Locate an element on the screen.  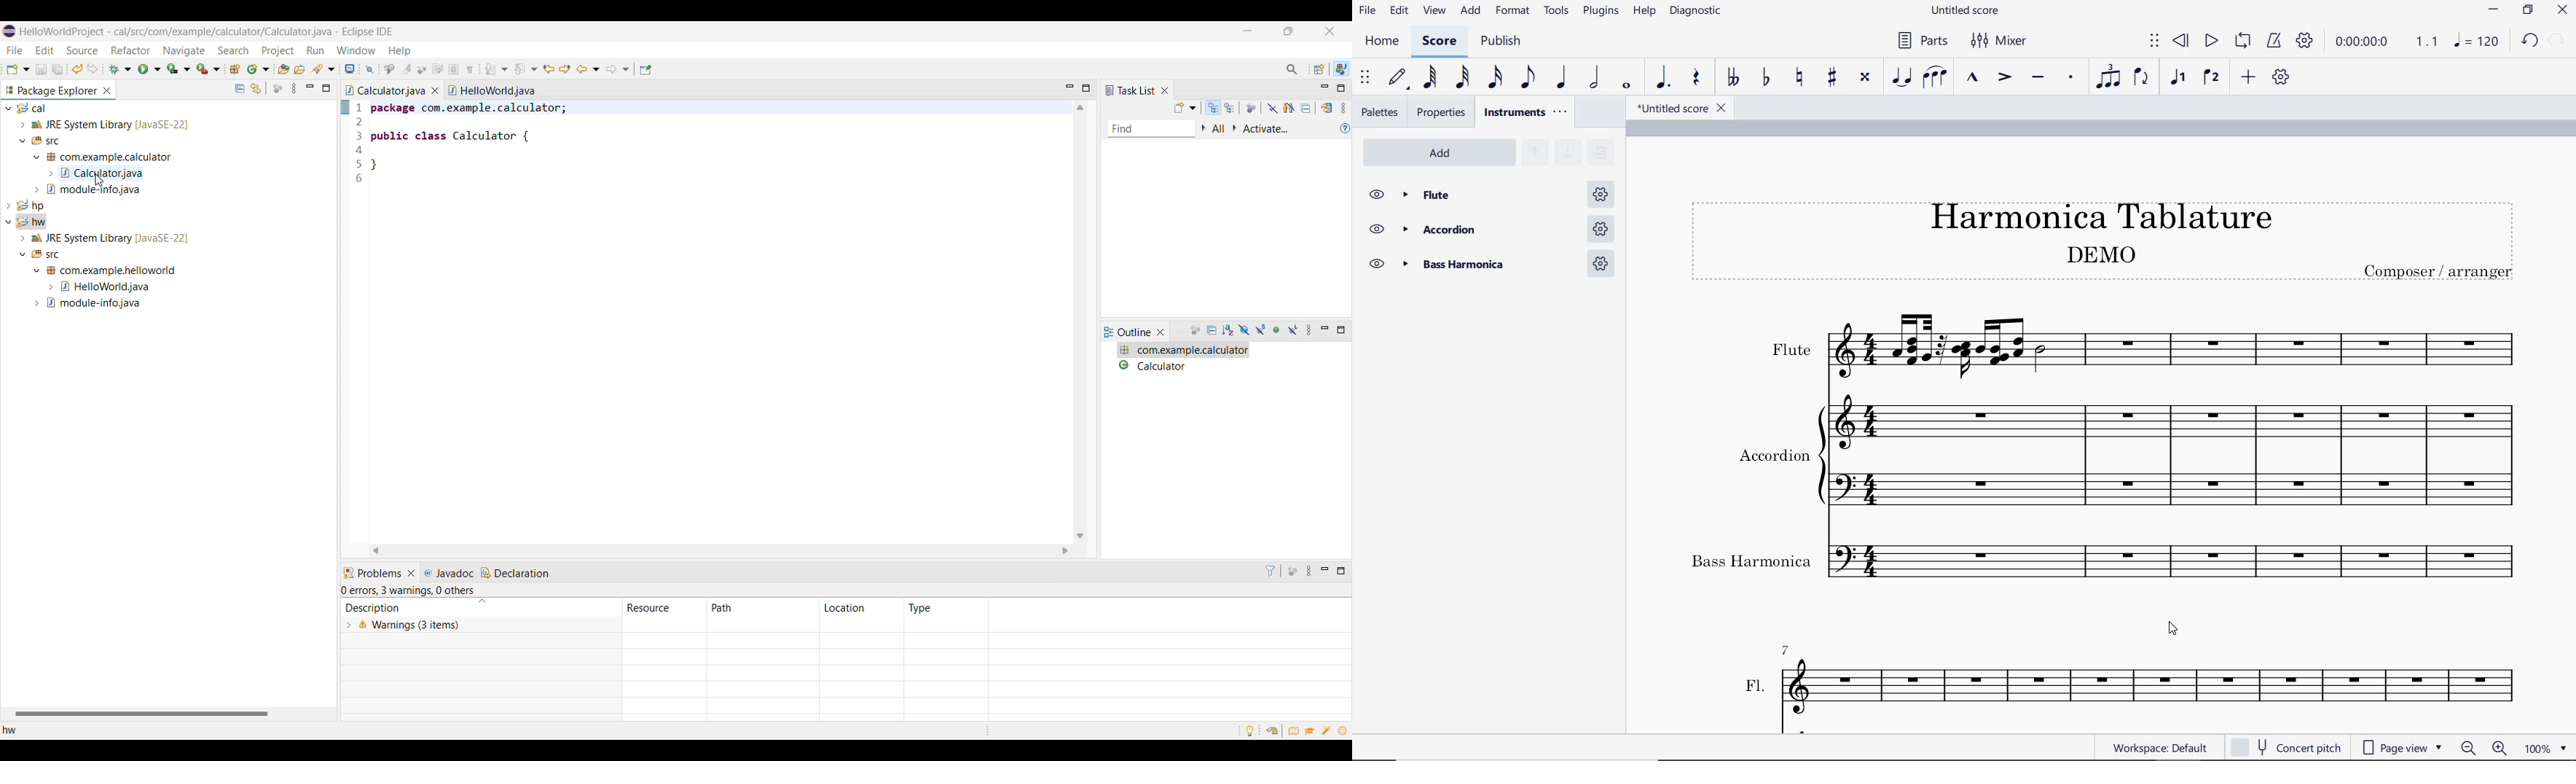
Focus on active task is located at coordinates (1195, 331).